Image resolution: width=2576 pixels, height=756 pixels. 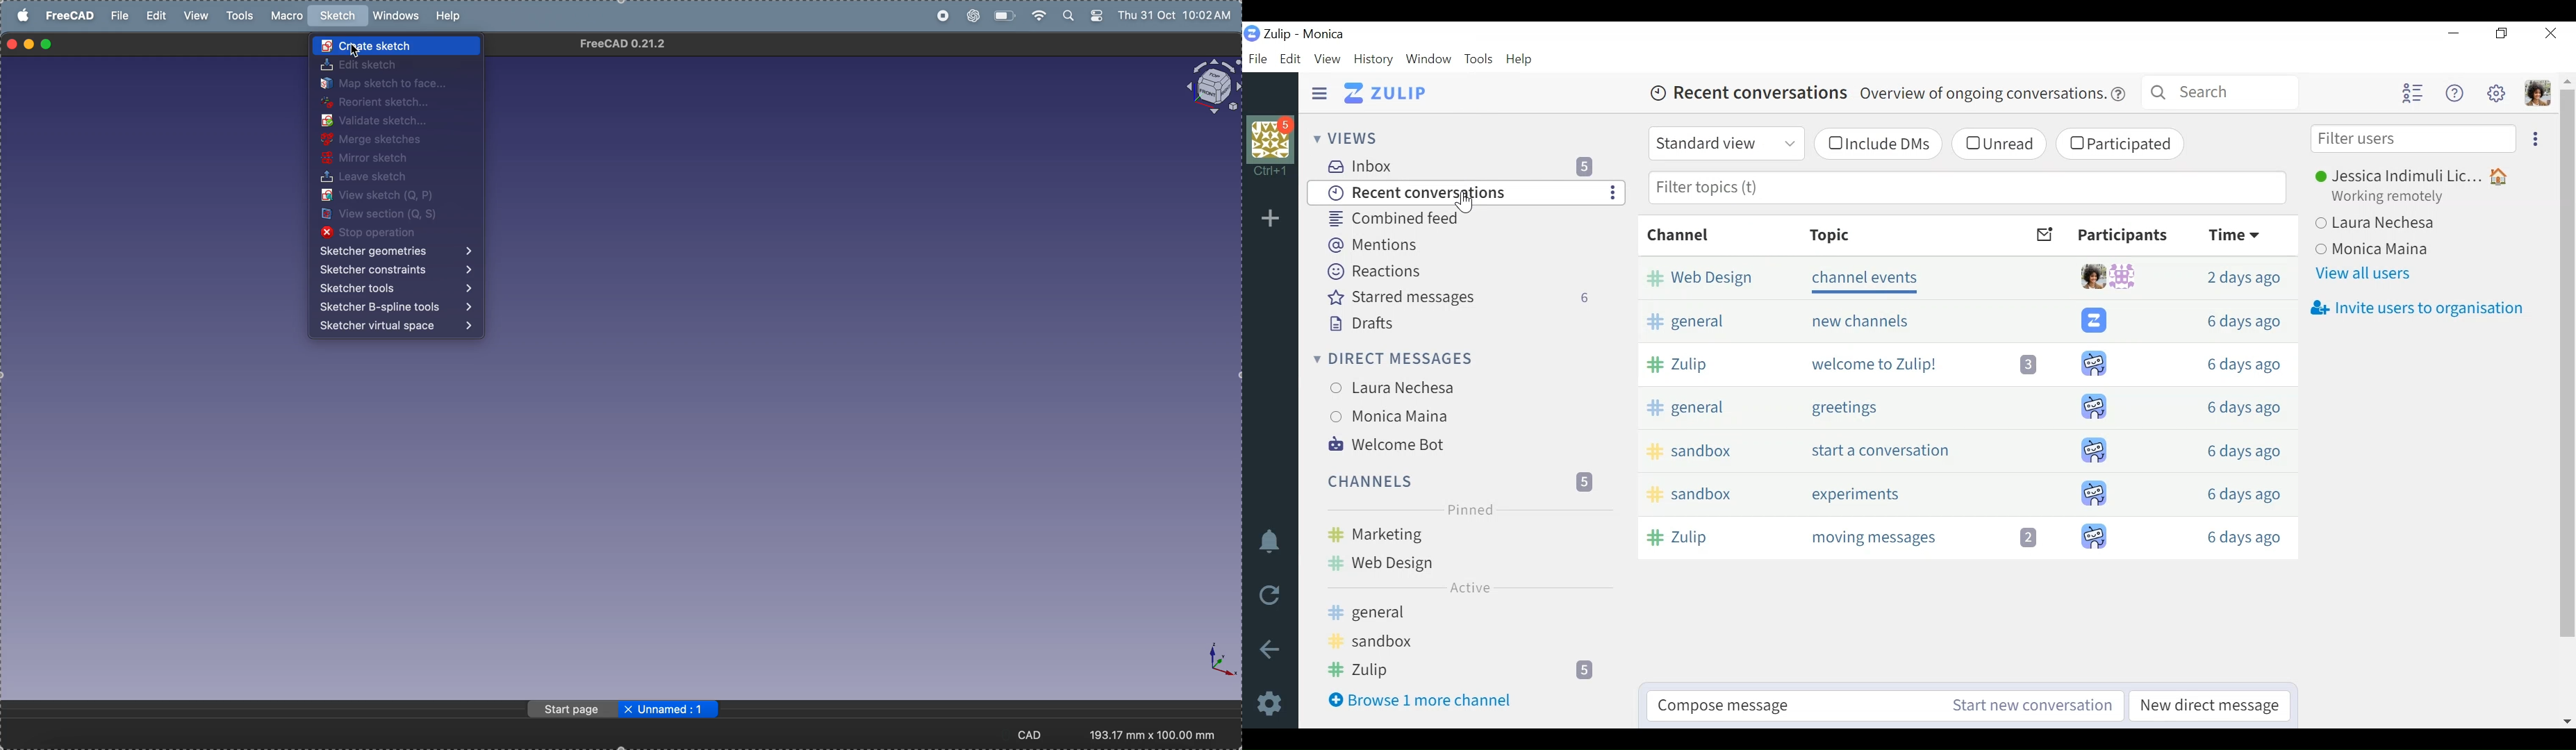 What do you see at coordinates (1870, 95) in the screenshot?
I see `Recent conversations Overview of ongoing conversations.` at bounding box center [1870, 95].